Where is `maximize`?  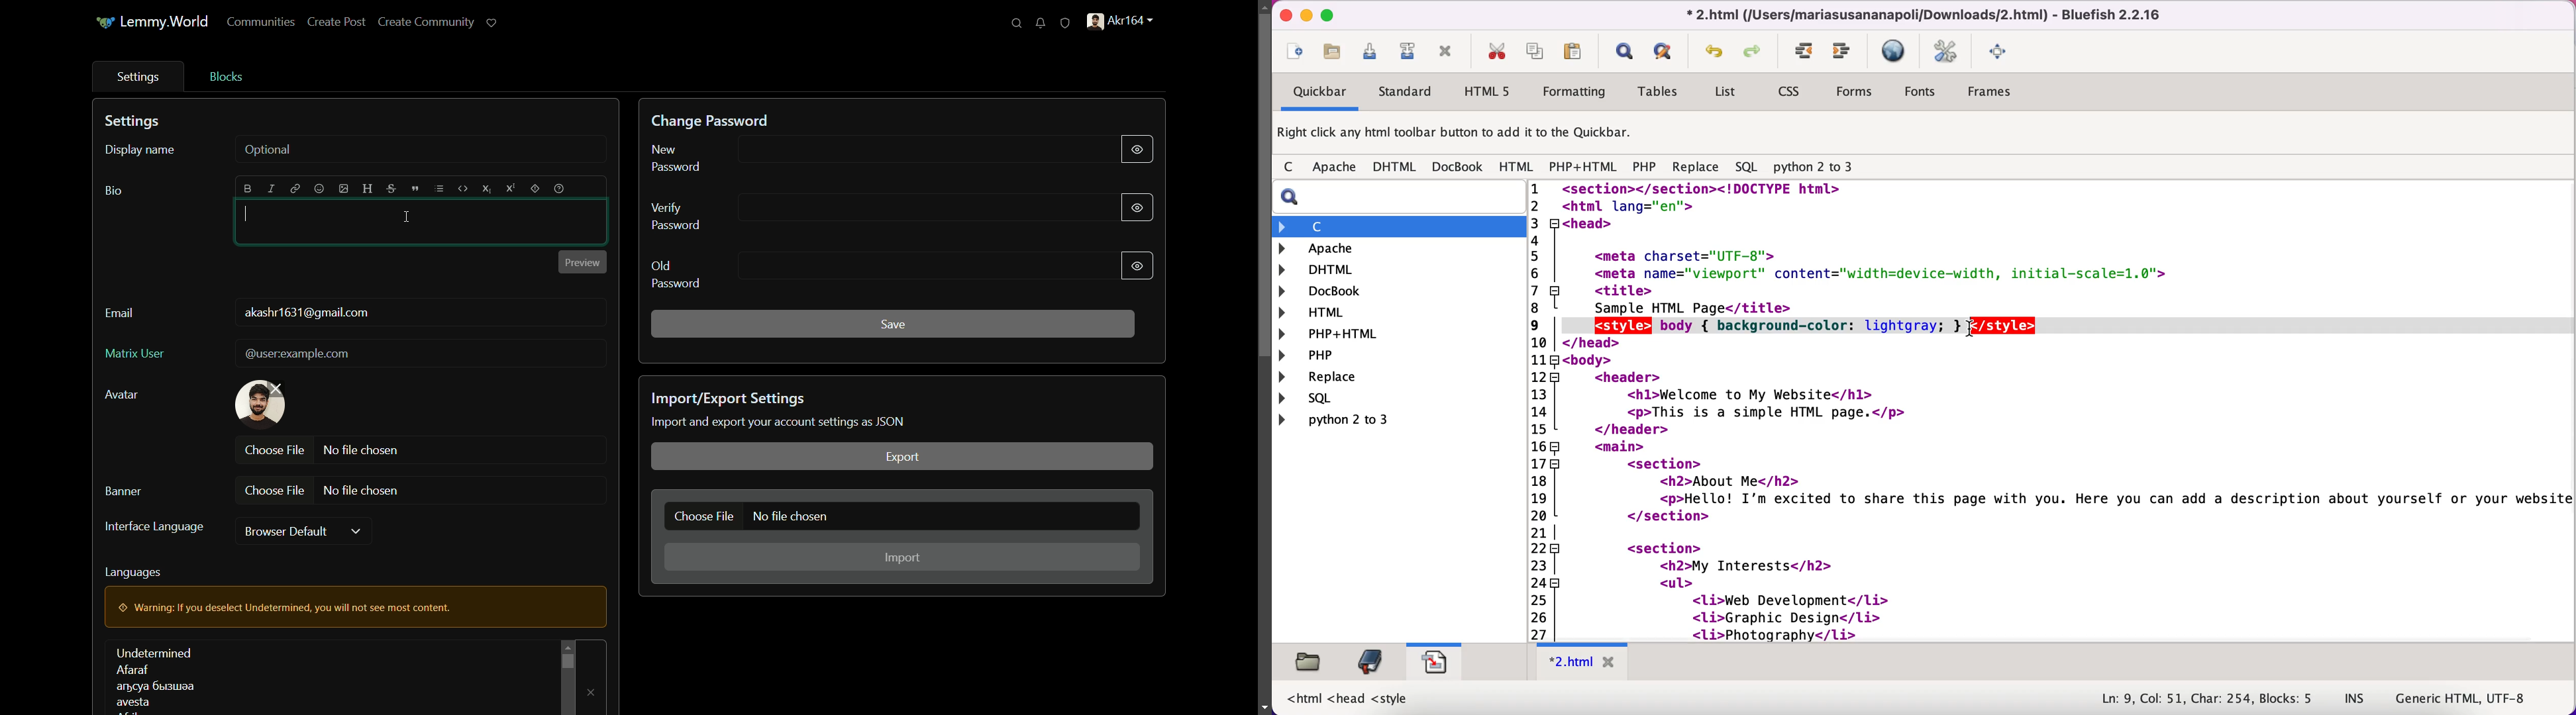
maximize is located at coordinates (1327, 14).